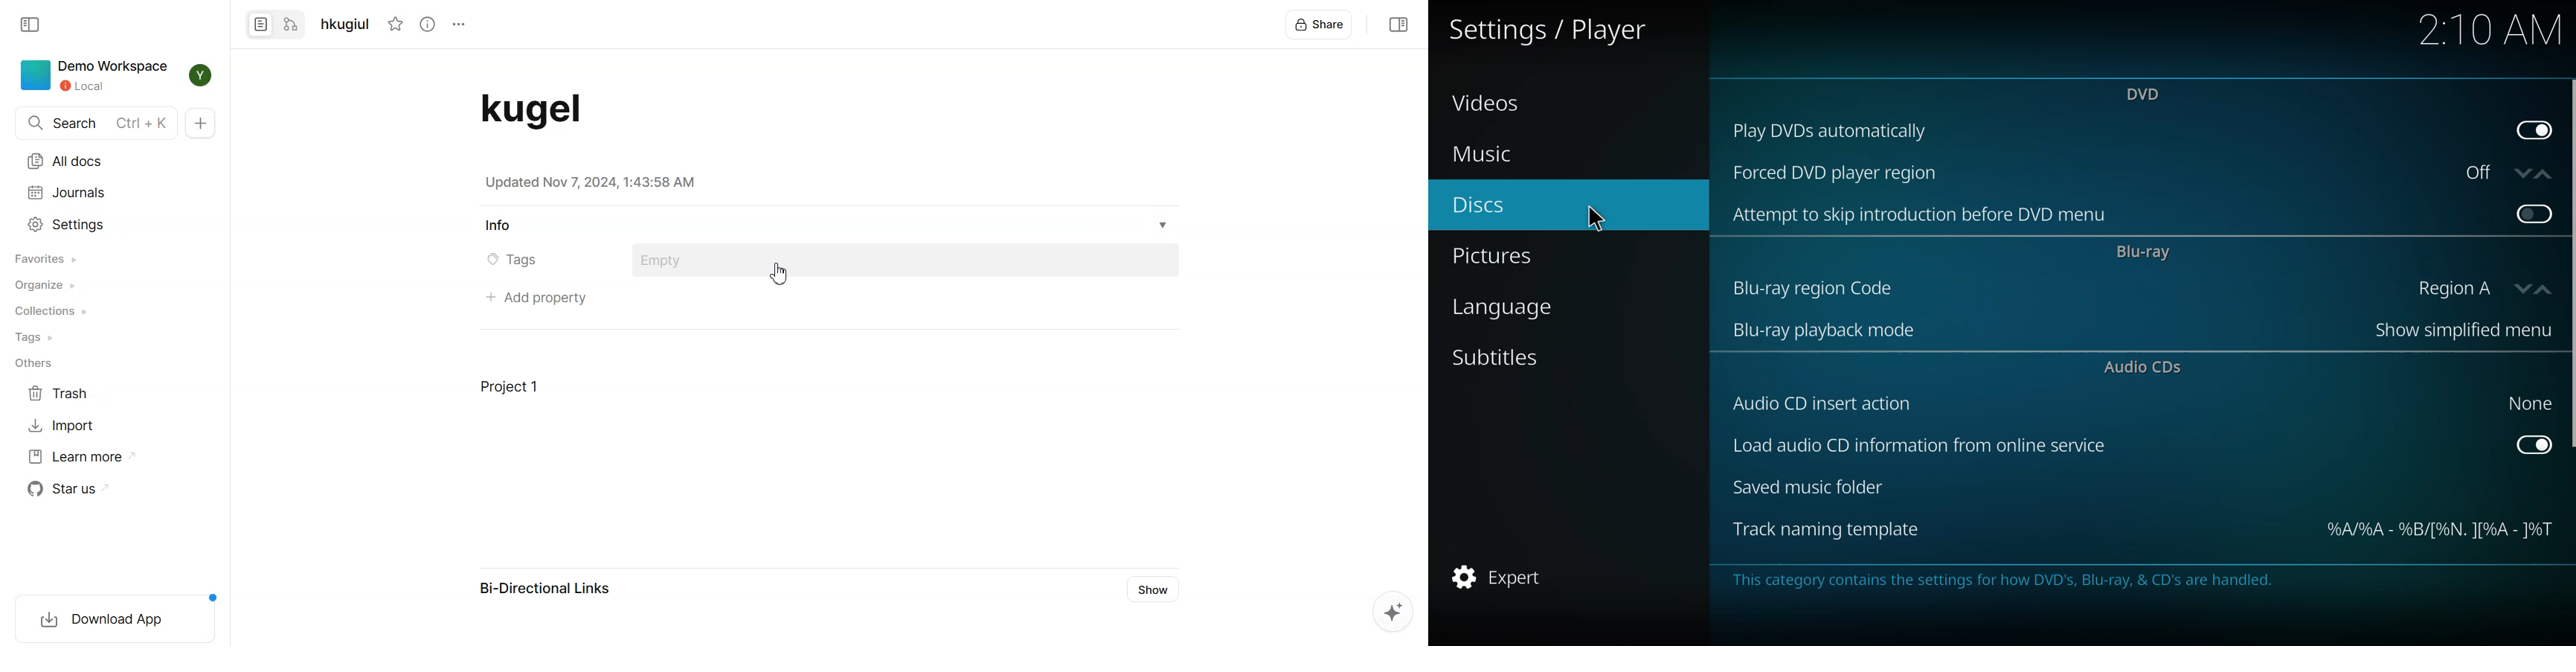 The width and height of the screenshot is (2576, 672). Describe the element at coordinates (1550, 29) in the screenshot. I see `settings player` at that location.